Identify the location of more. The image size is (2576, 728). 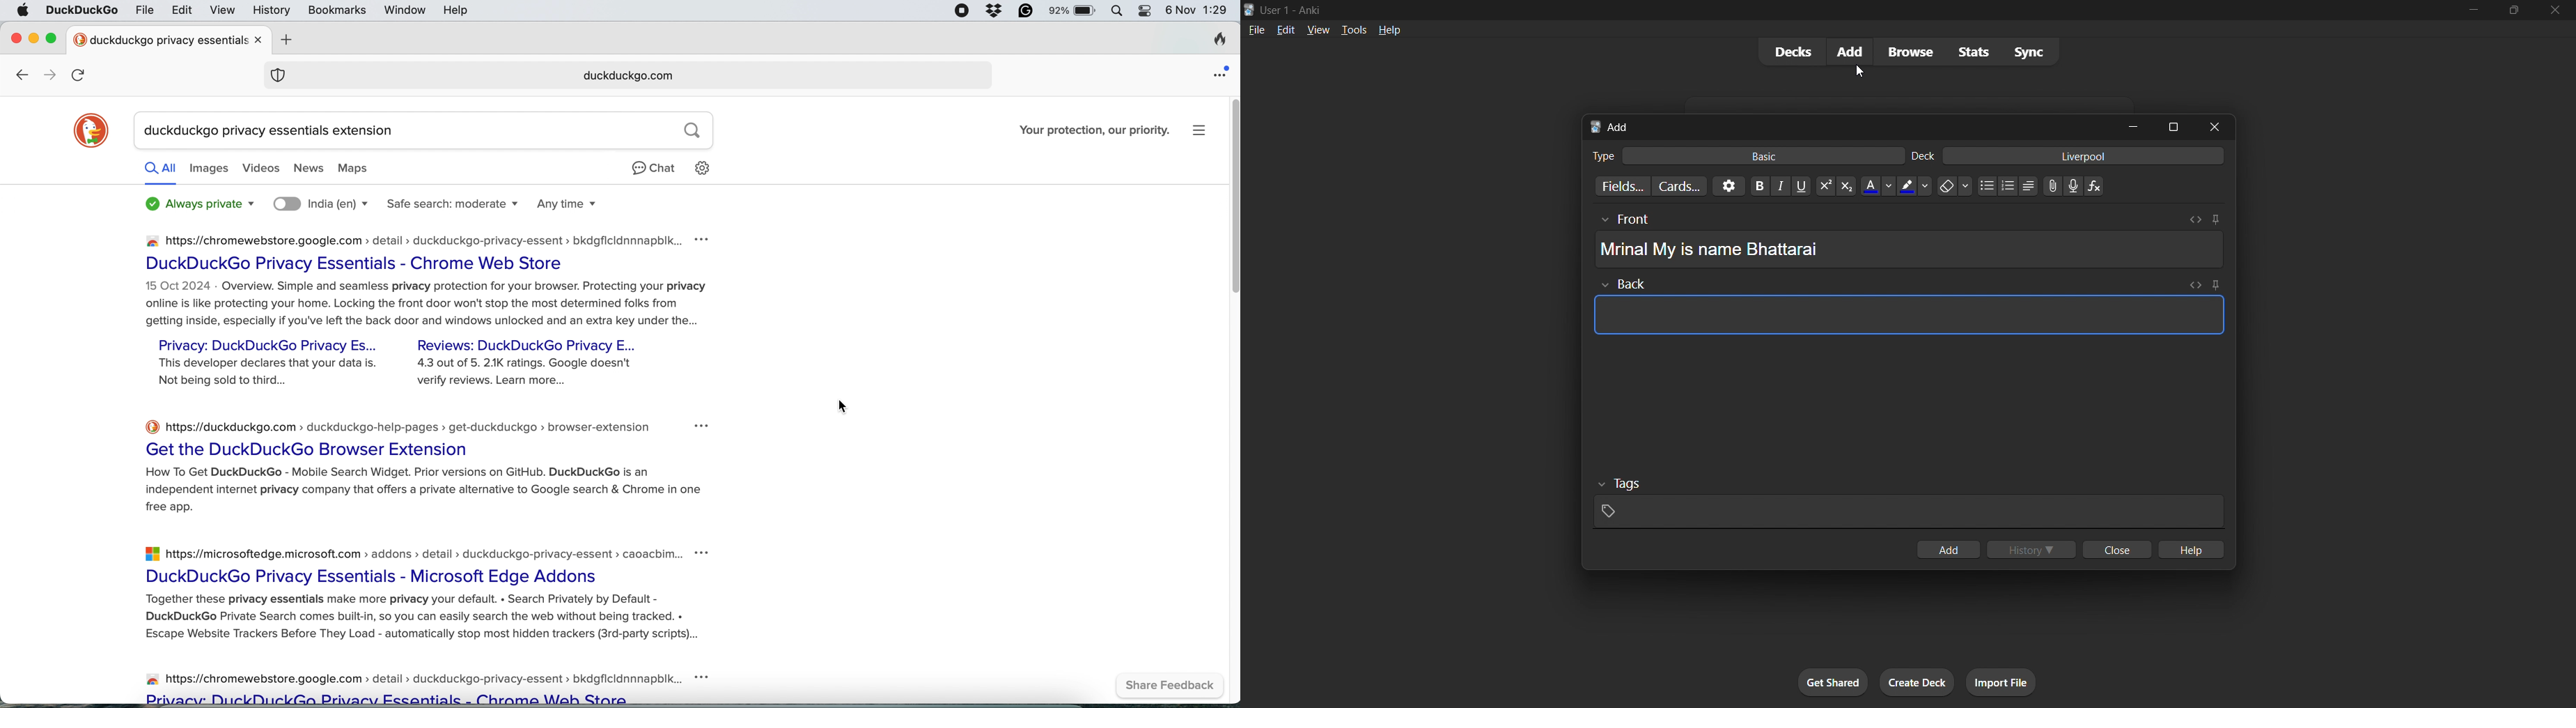
(705, 427).